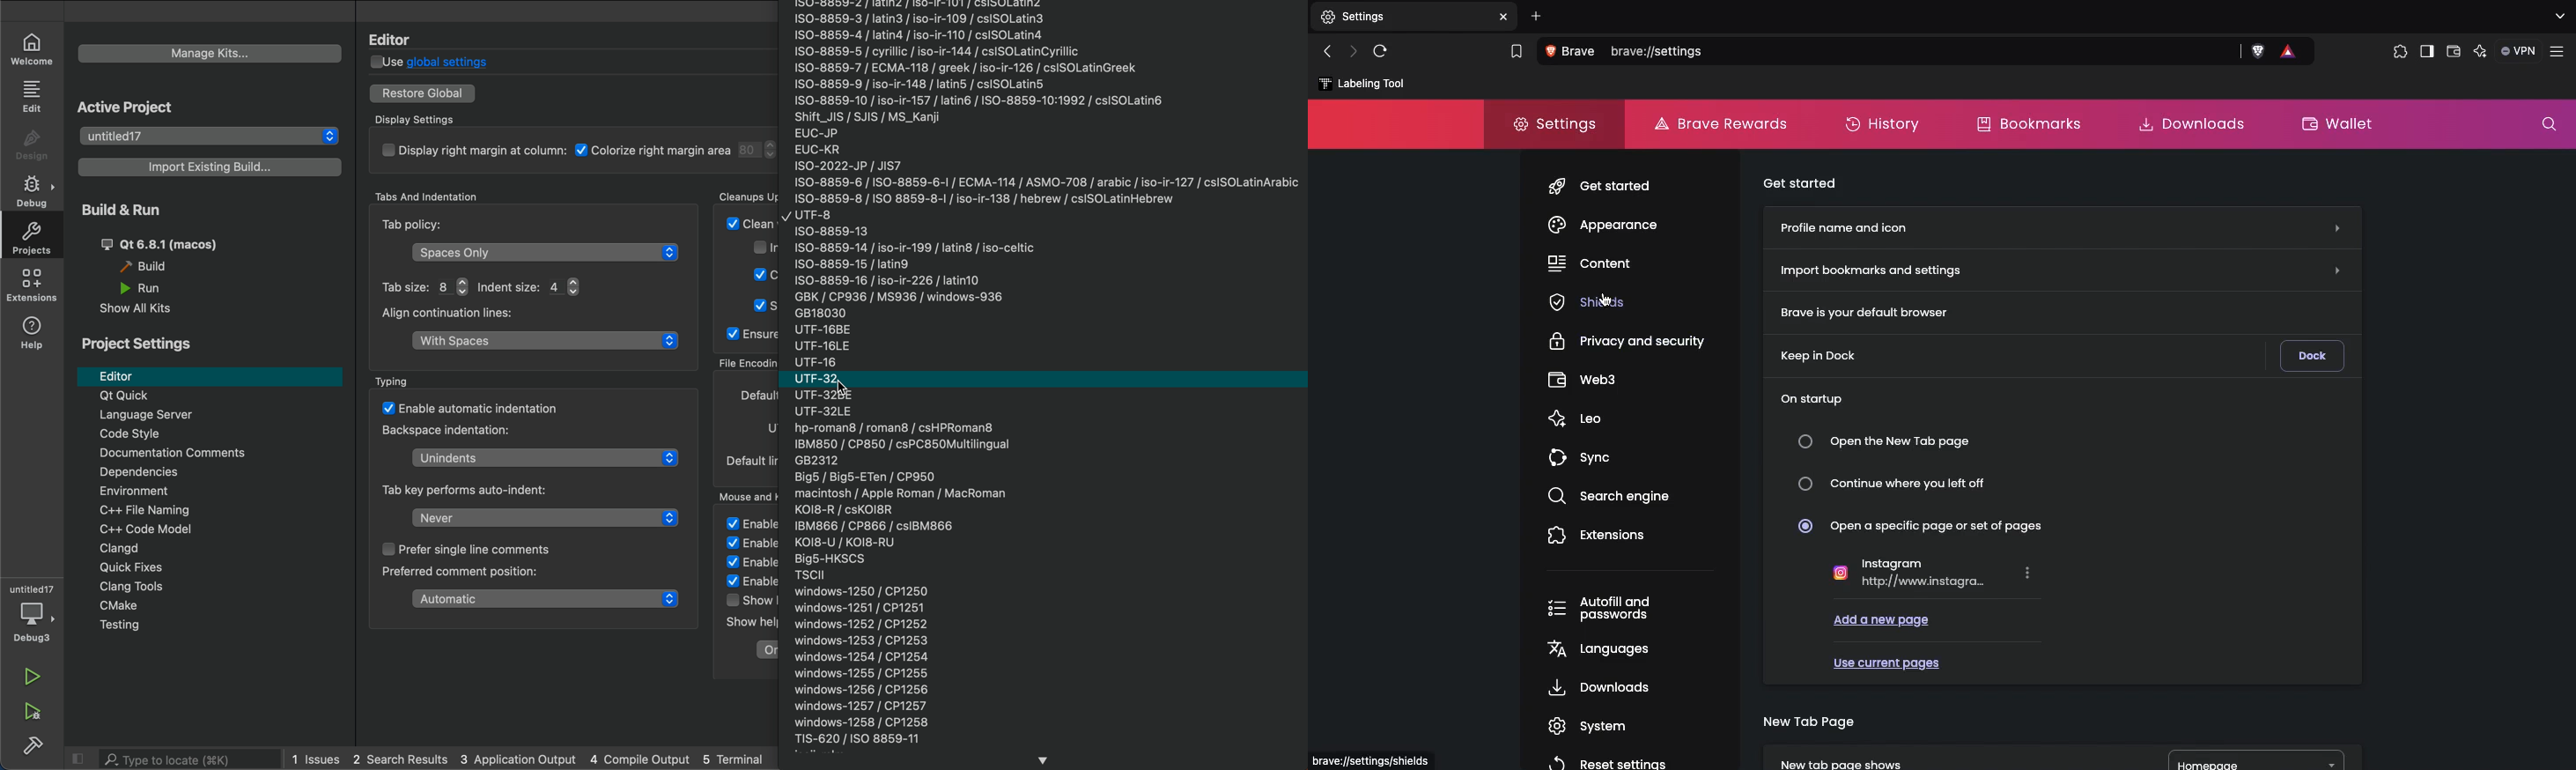 This screenshot has width=2576, height=784. I want to click on Continue where you left off, so click(1901, 483).